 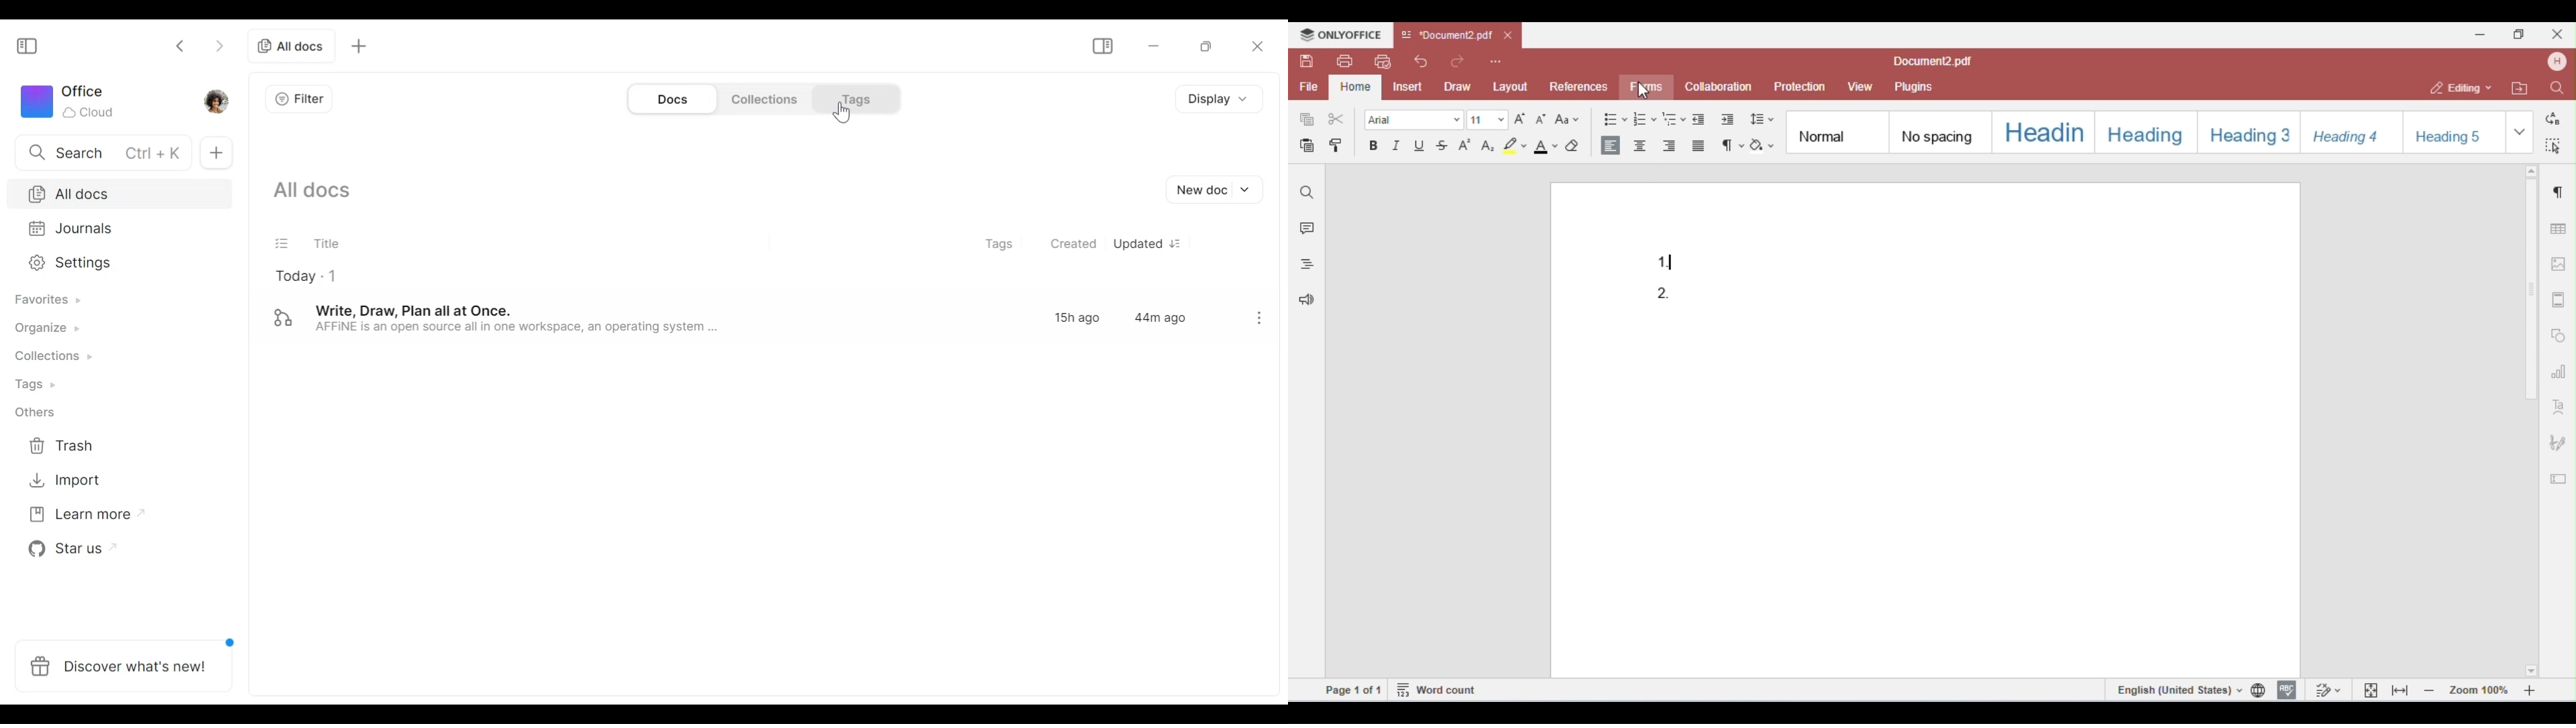 What do you see at coordinates (32, 43) in the screenshot?
I see `Show/Hide Sidebar` at bounding box center [32, 43].